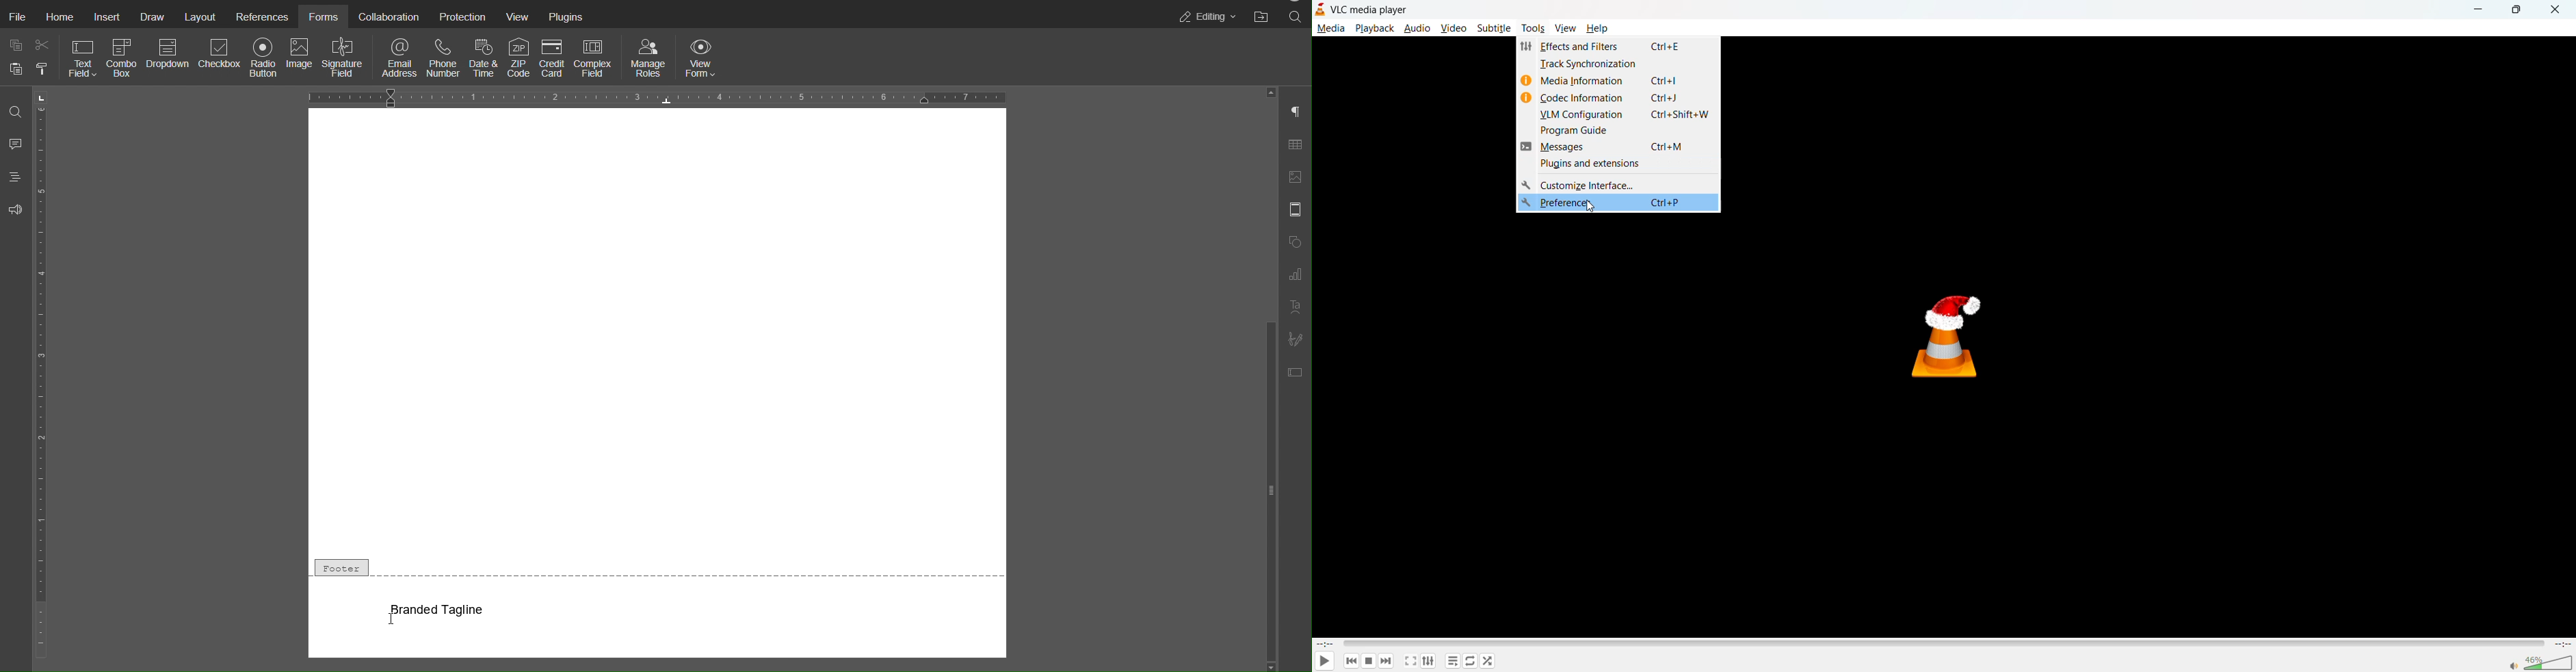 The width and height of the screenshot is (2576, 672). I want to click on play, so click(1323, 660).